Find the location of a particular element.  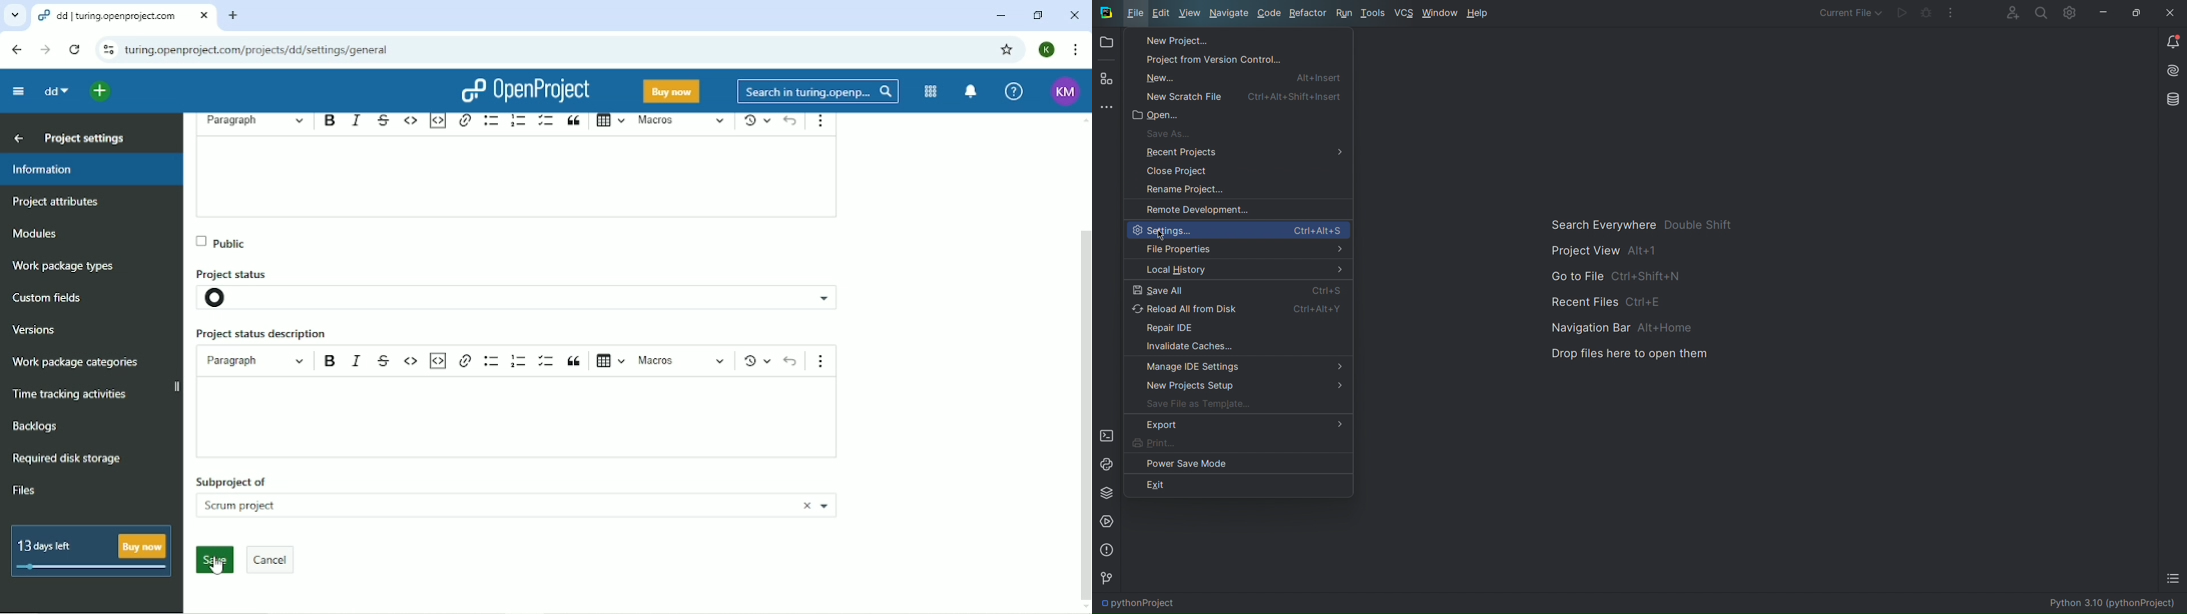

Close is located at coordinates (1075, 15).